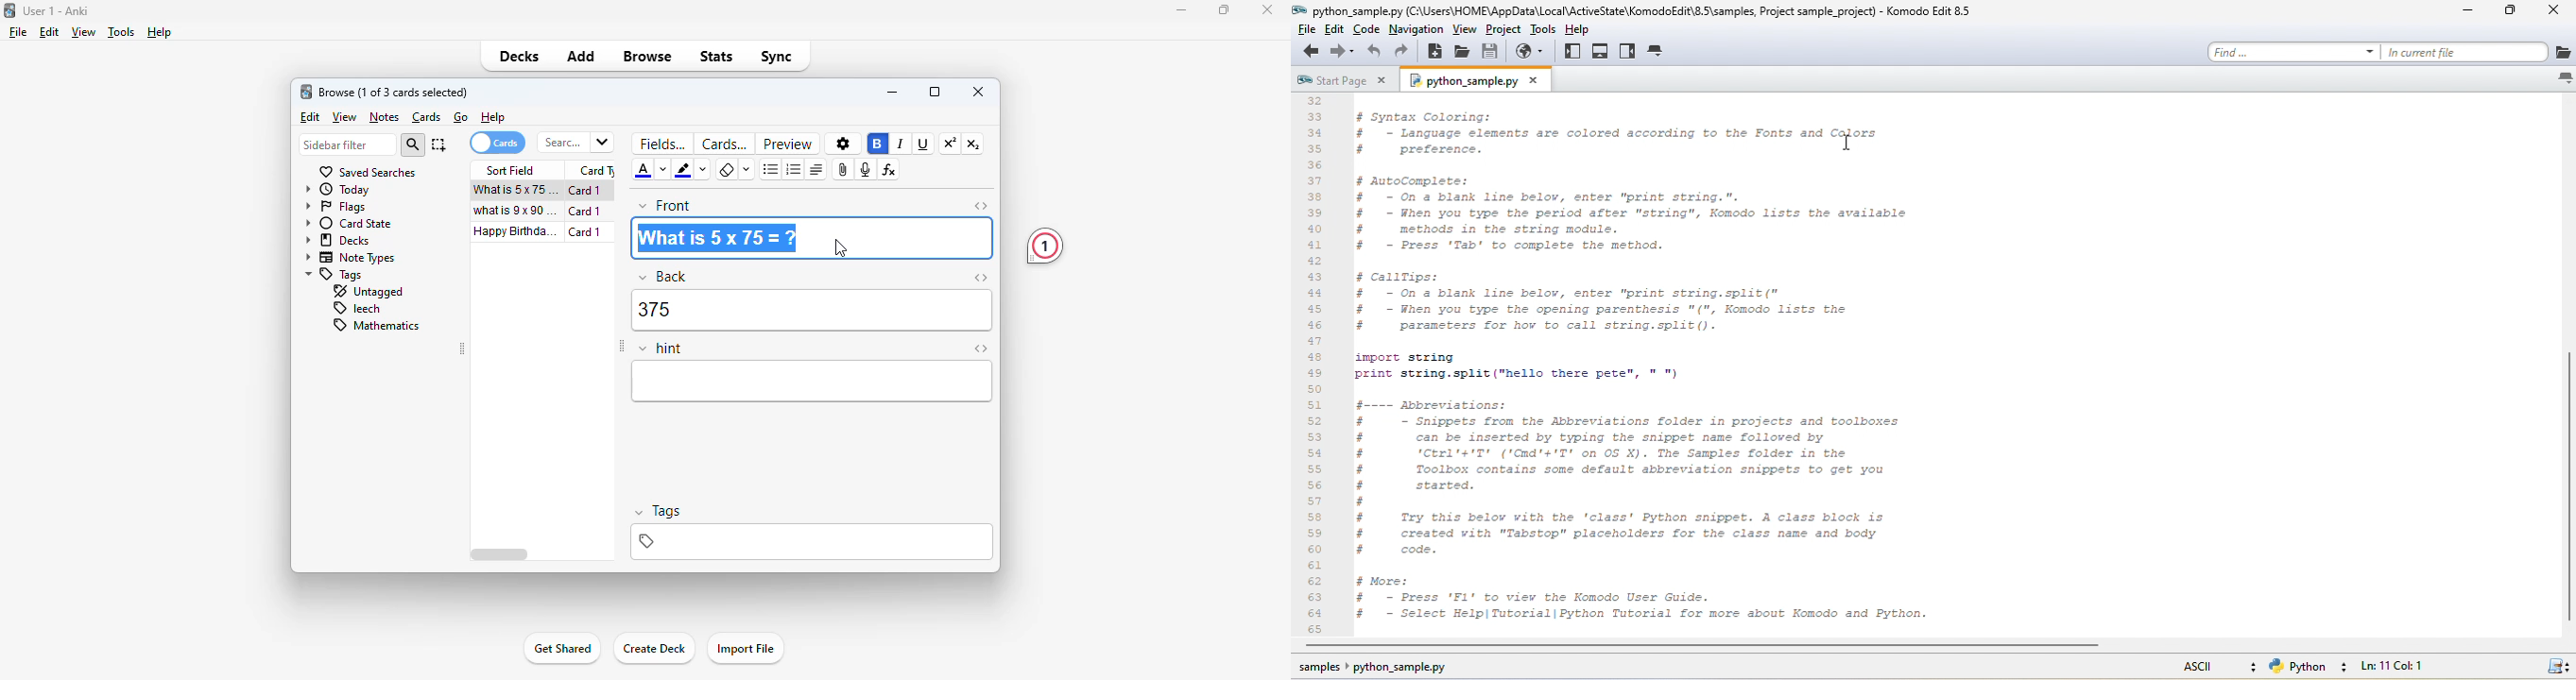 This screenshot has width=2576, height=700. I want to click on card 1, so click(585, 232).